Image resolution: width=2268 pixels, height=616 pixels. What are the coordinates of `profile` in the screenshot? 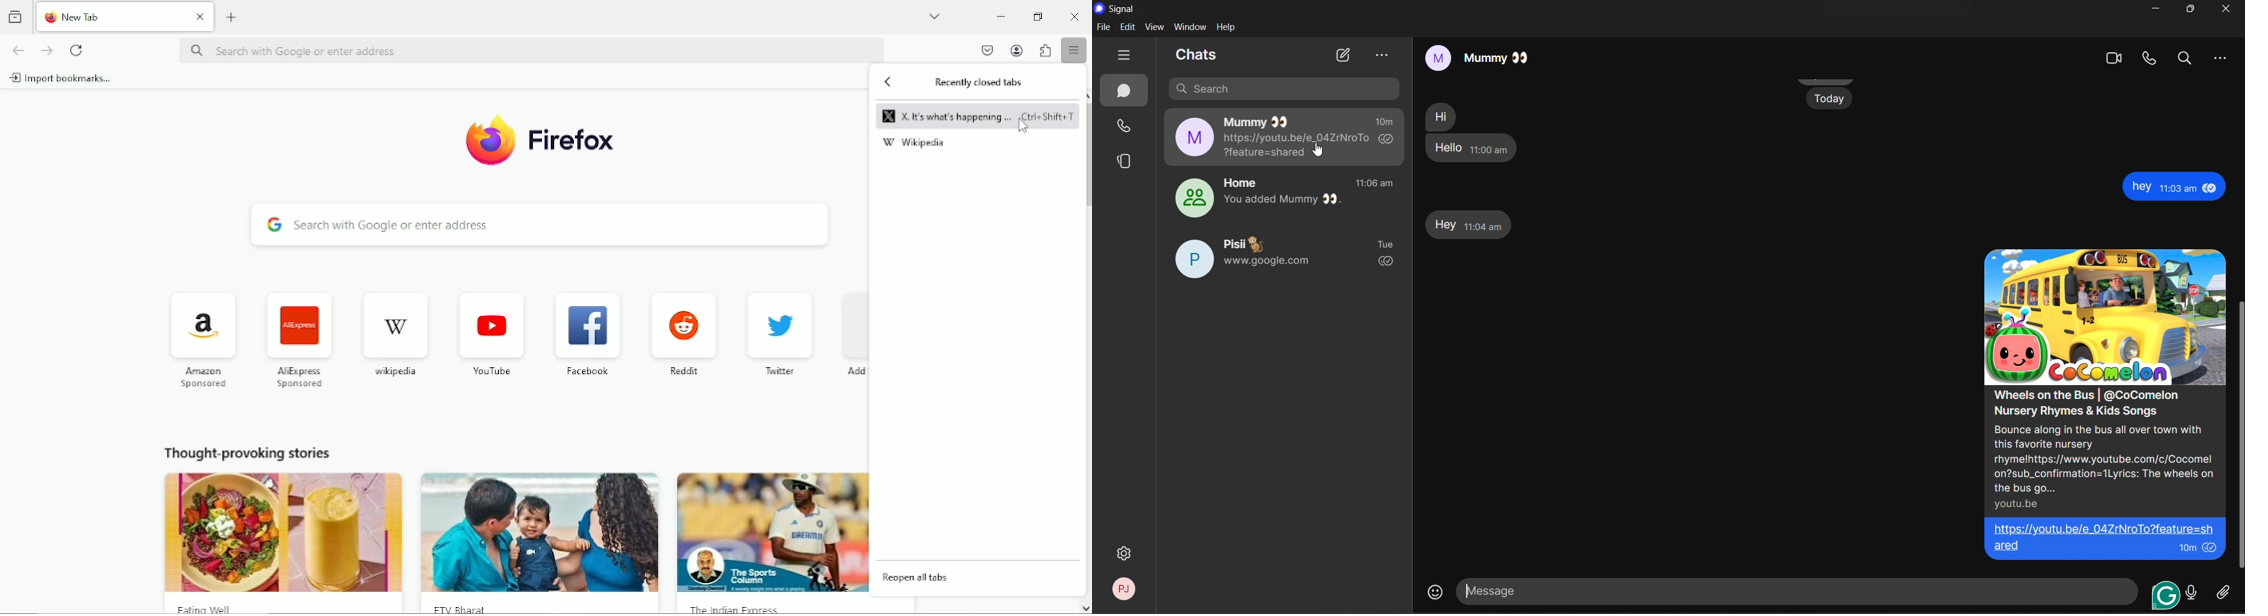 It's located at (1118, 589).